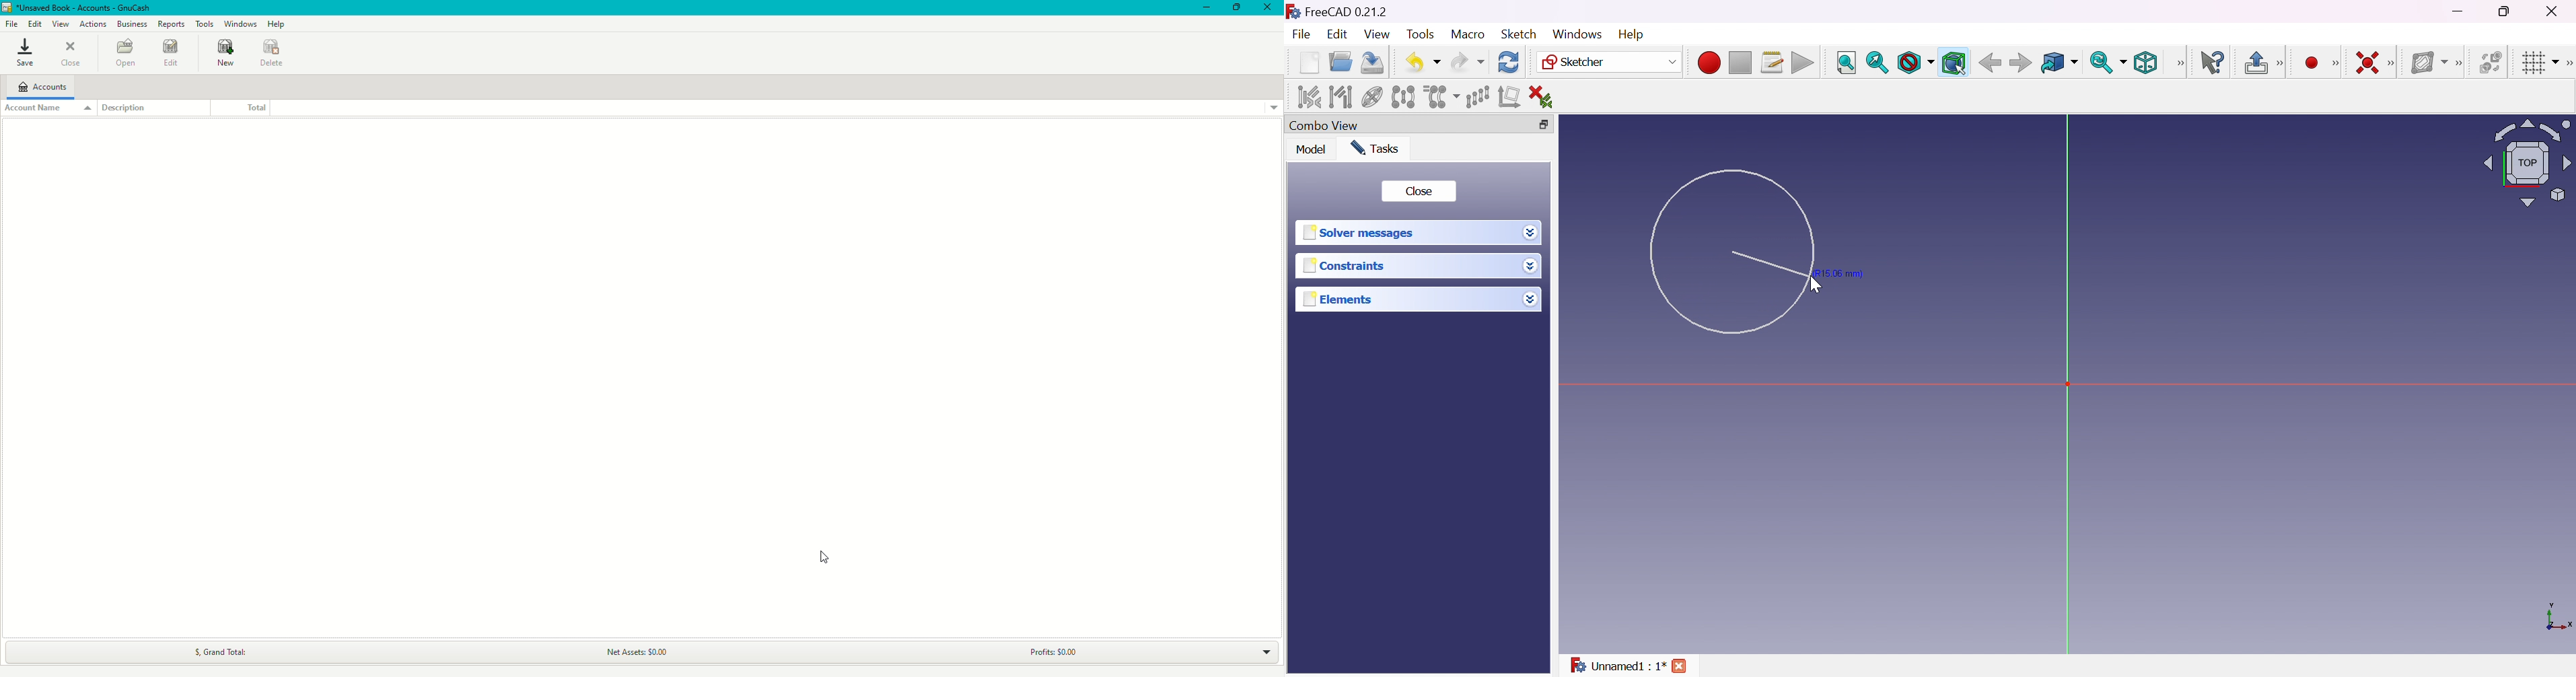 The height and width of the screenshot is (700, 2576). What do you see at coordinates (1341, 96) in the screenshot?
I see `Select associated geometry` at bounding box center [1341, 96].